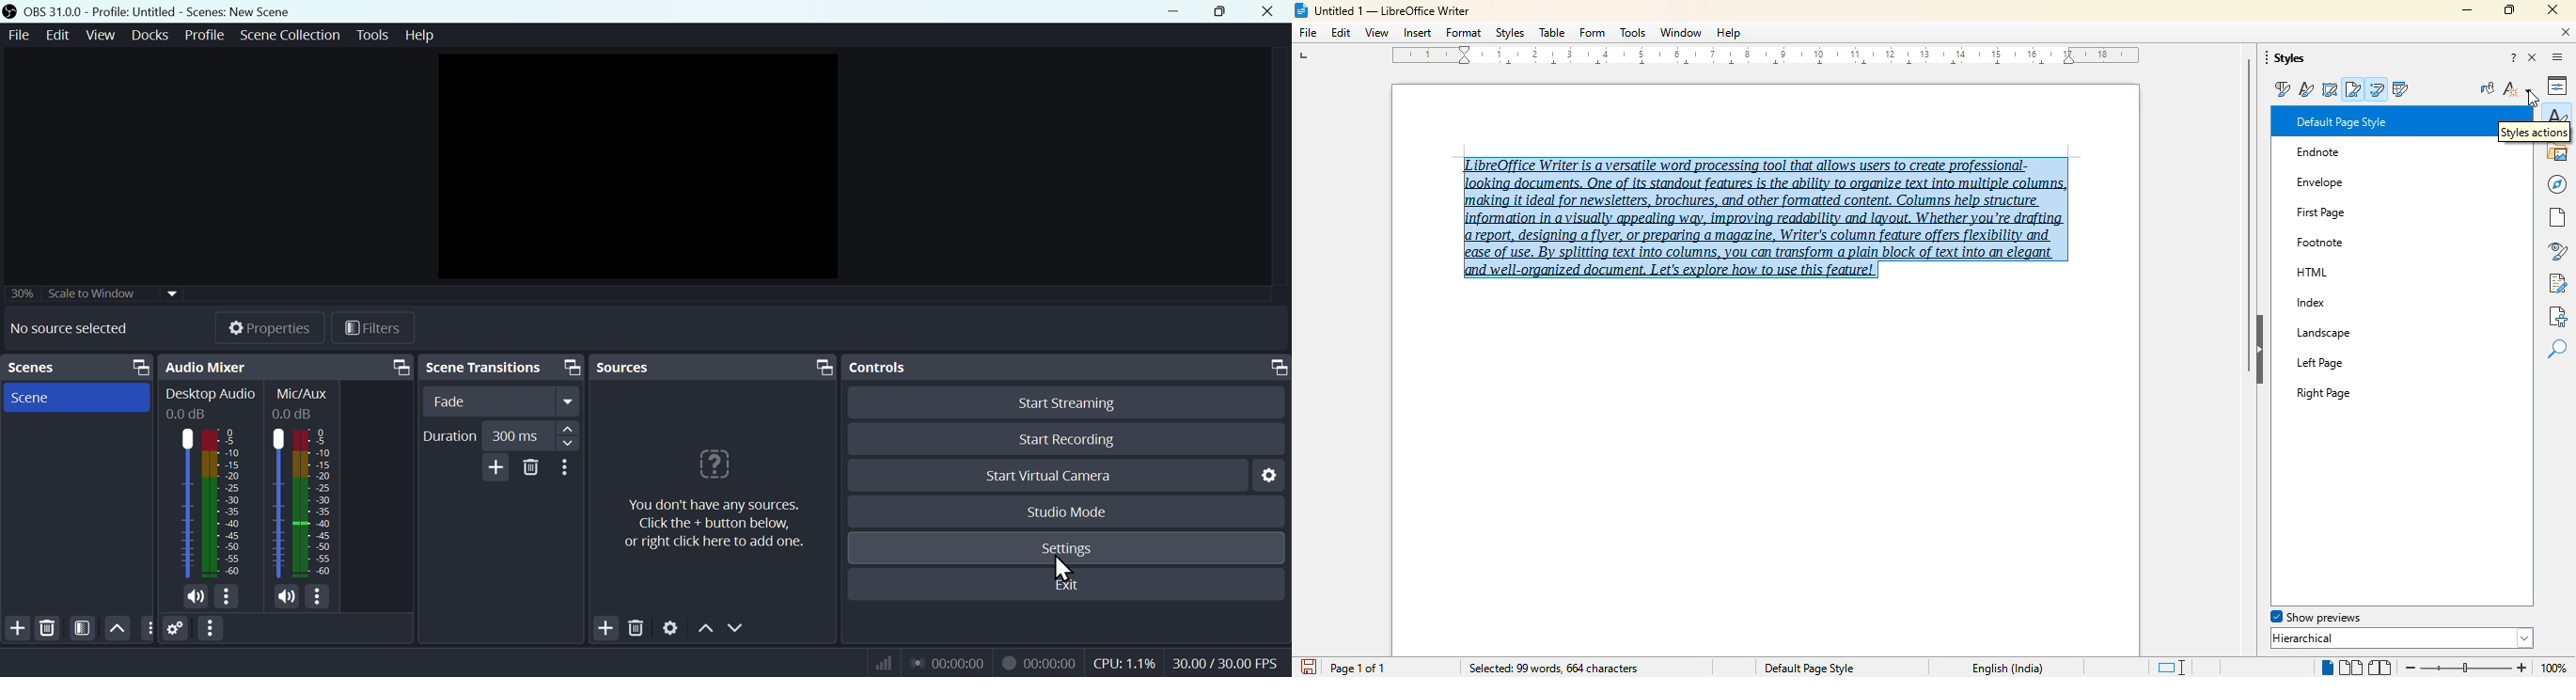 The width and height of the screenshot is (2576, 700). I want to click on Audio bar, so click(302, 504).